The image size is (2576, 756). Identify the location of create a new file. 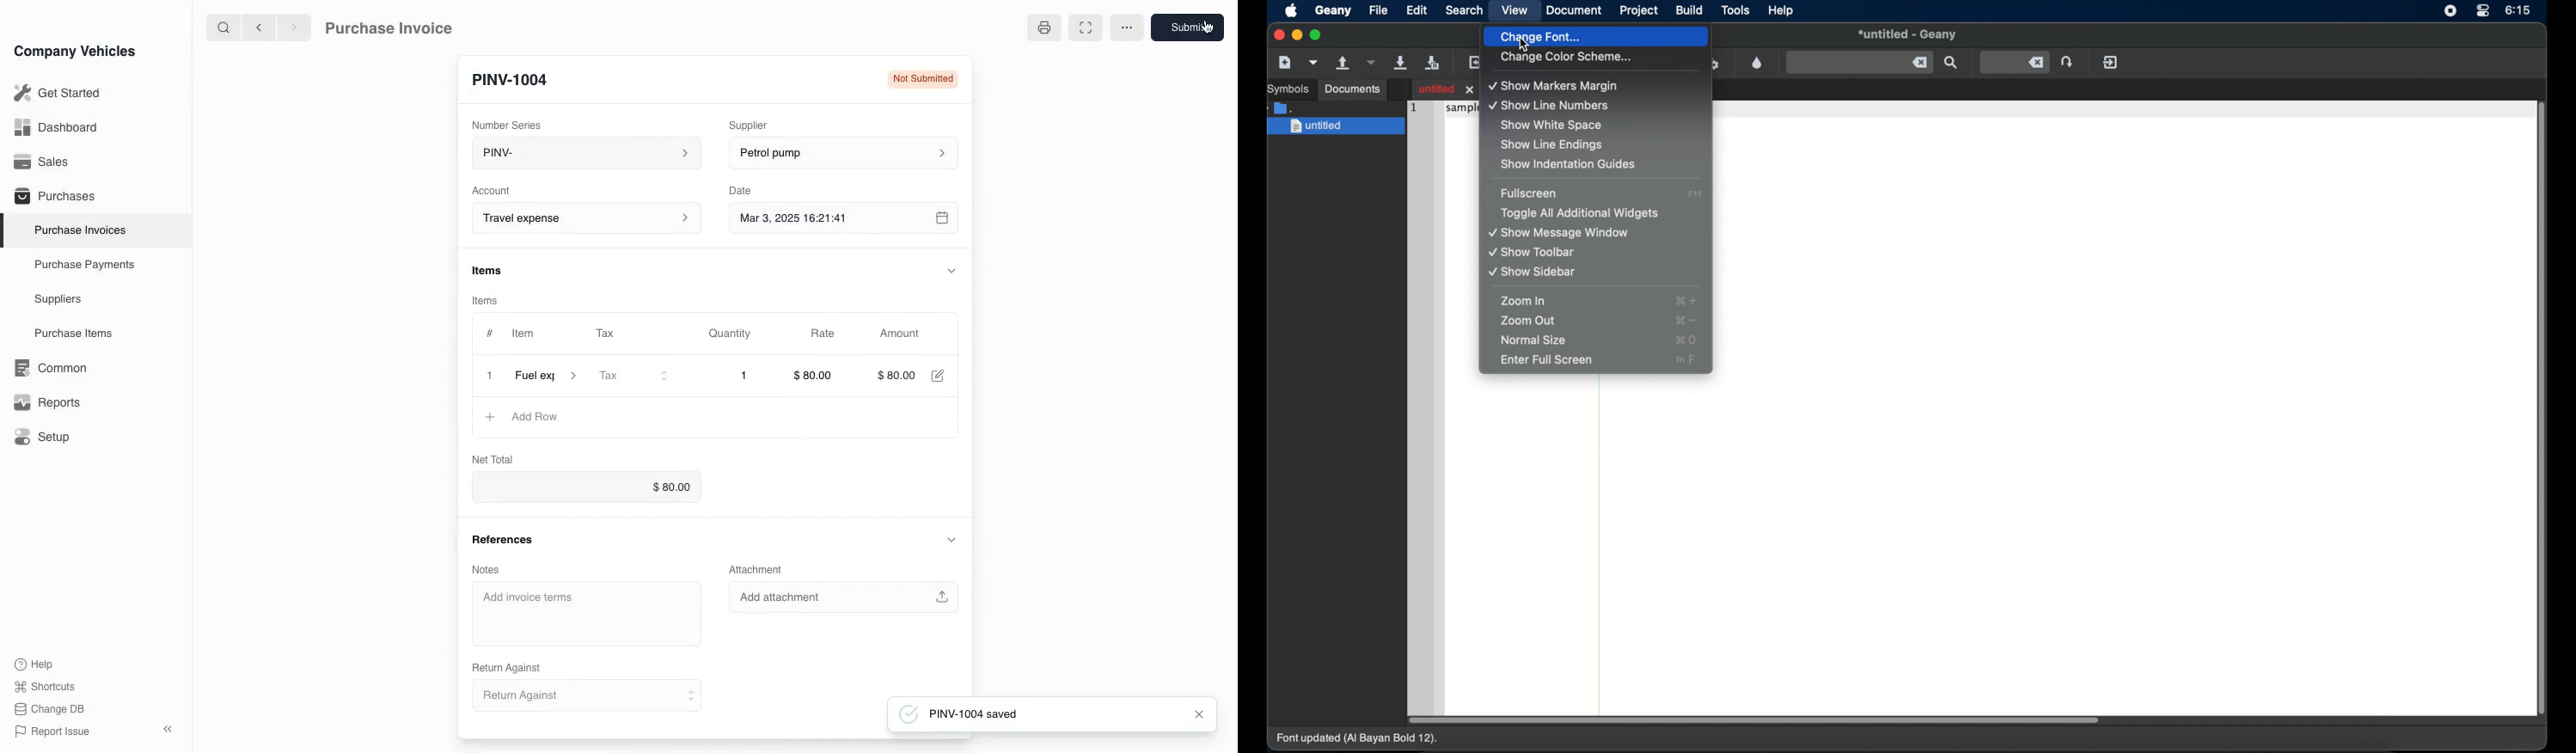
(1286, 63).